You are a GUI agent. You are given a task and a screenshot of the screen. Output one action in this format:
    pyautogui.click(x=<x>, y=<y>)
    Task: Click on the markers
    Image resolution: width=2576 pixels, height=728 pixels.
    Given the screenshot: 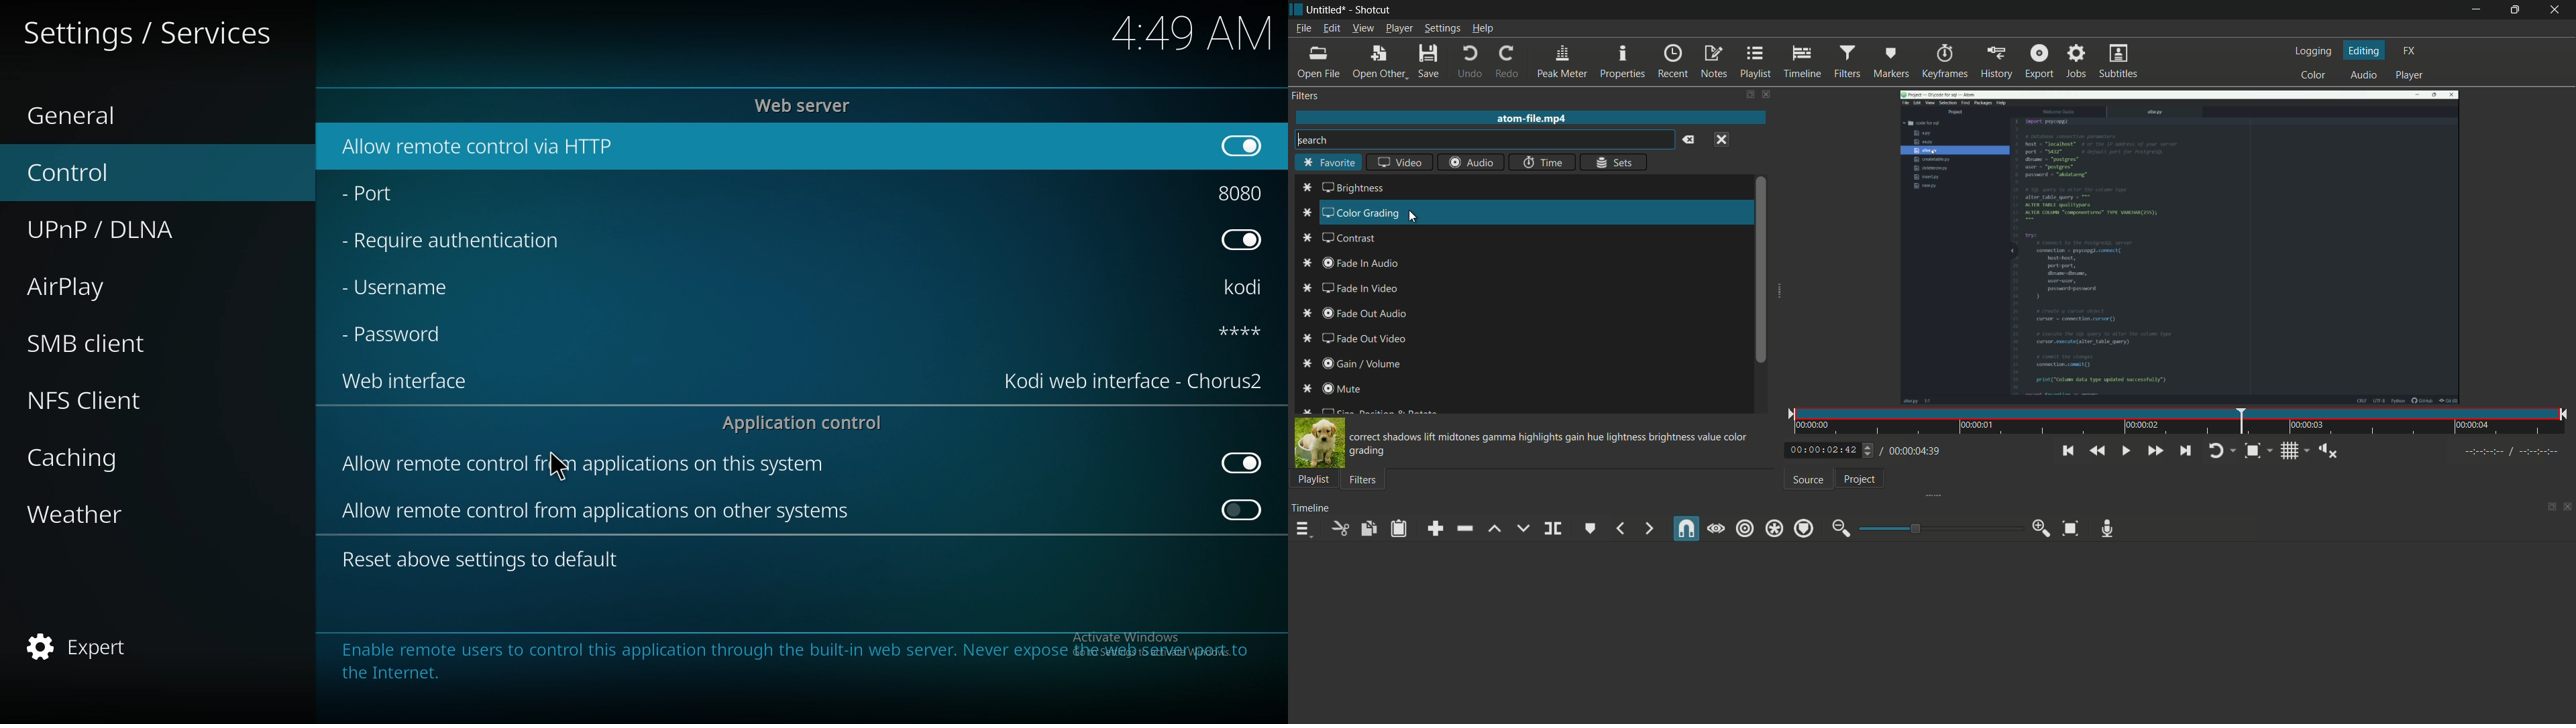 What is the action you would take?
    pyautogui.click(x=1890, y=62)
    